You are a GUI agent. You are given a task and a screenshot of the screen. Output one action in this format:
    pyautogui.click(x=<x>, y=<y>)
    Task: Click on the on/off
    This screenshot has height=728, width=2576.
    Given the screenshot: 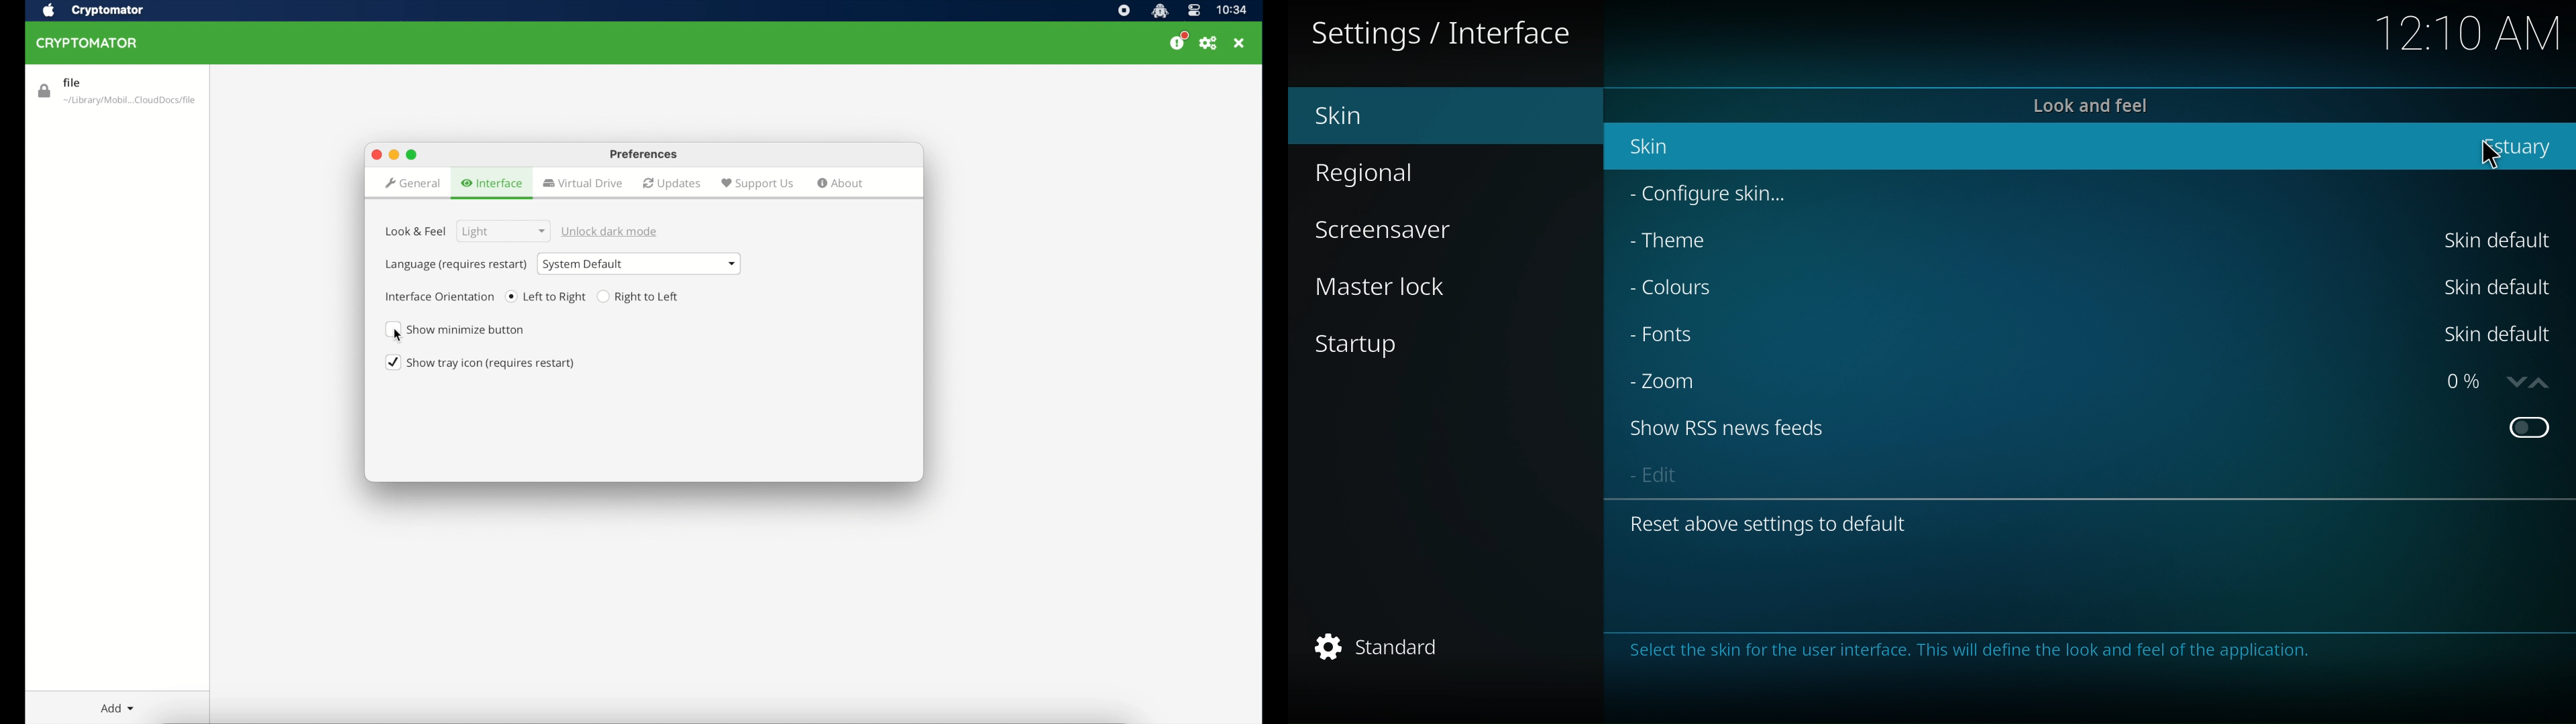 What is the action you would take?
    pyautogui.click(x=2527, y=426)
    